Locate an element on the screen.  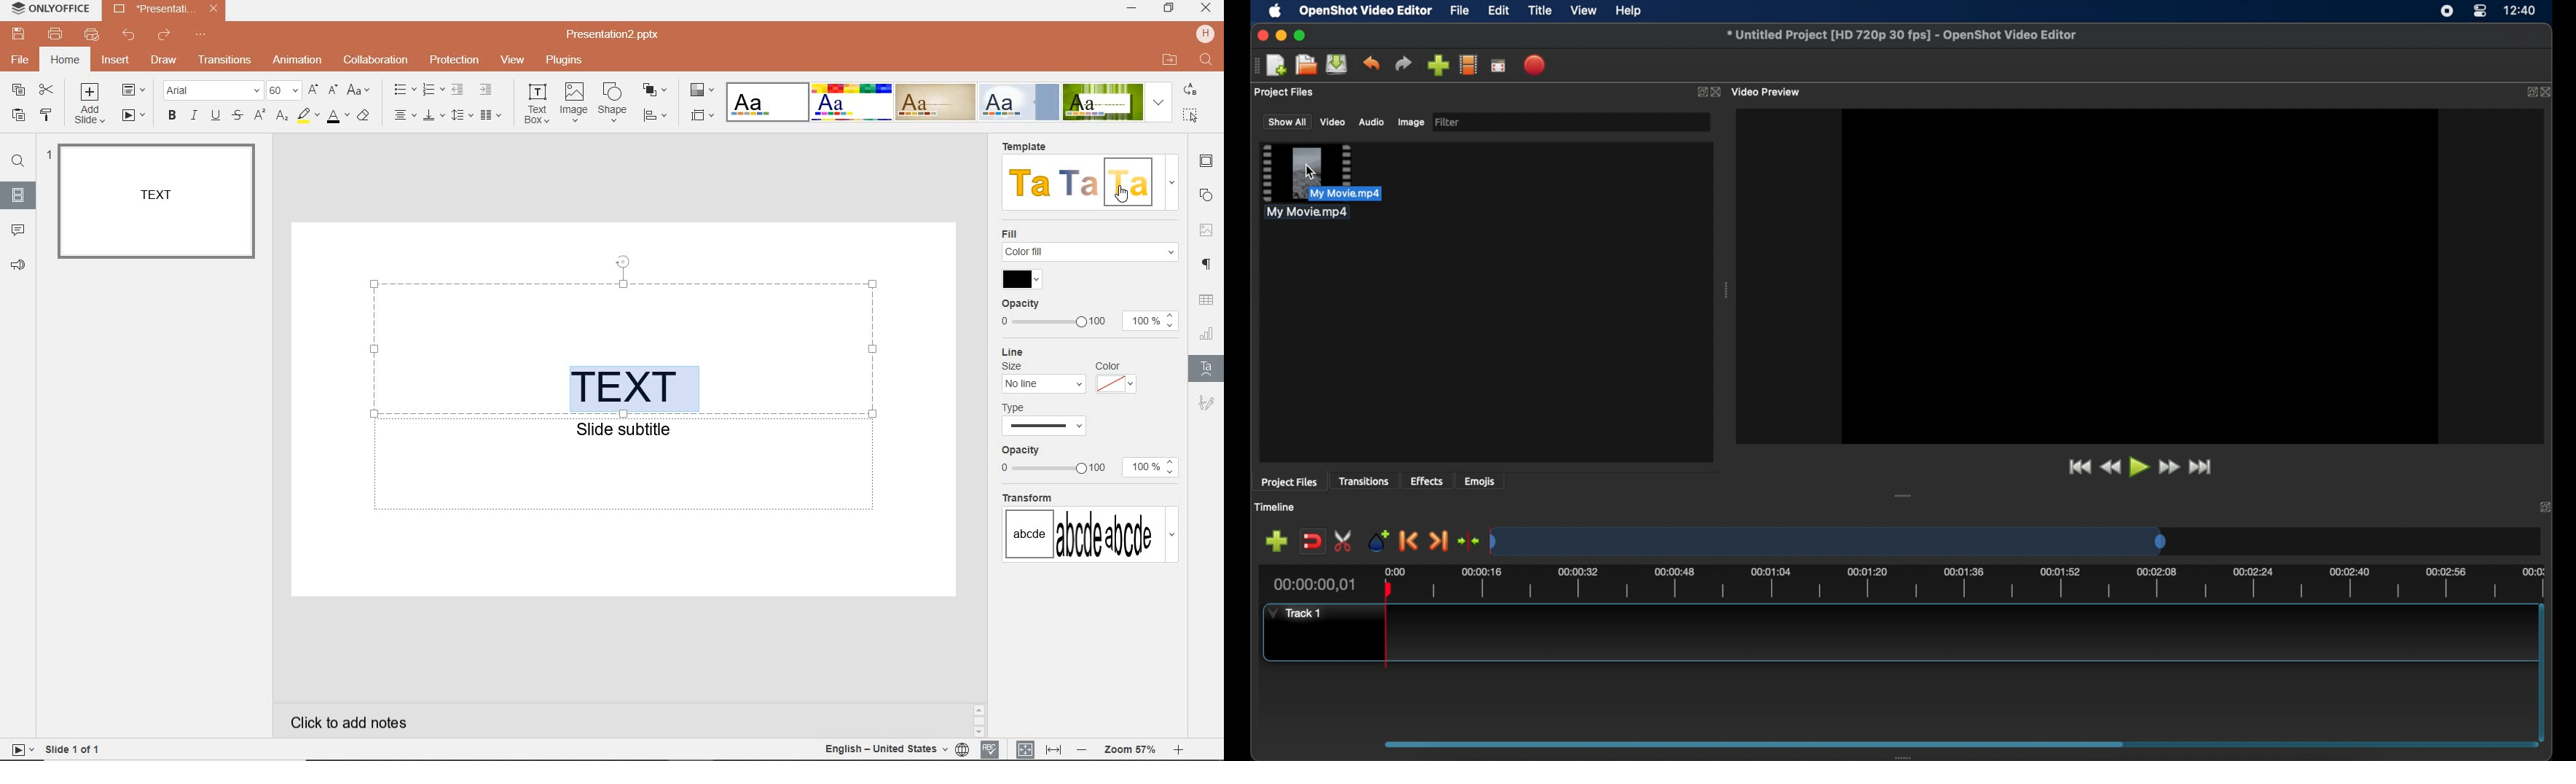
FONT SIZE is located at coordinates (285, 91).